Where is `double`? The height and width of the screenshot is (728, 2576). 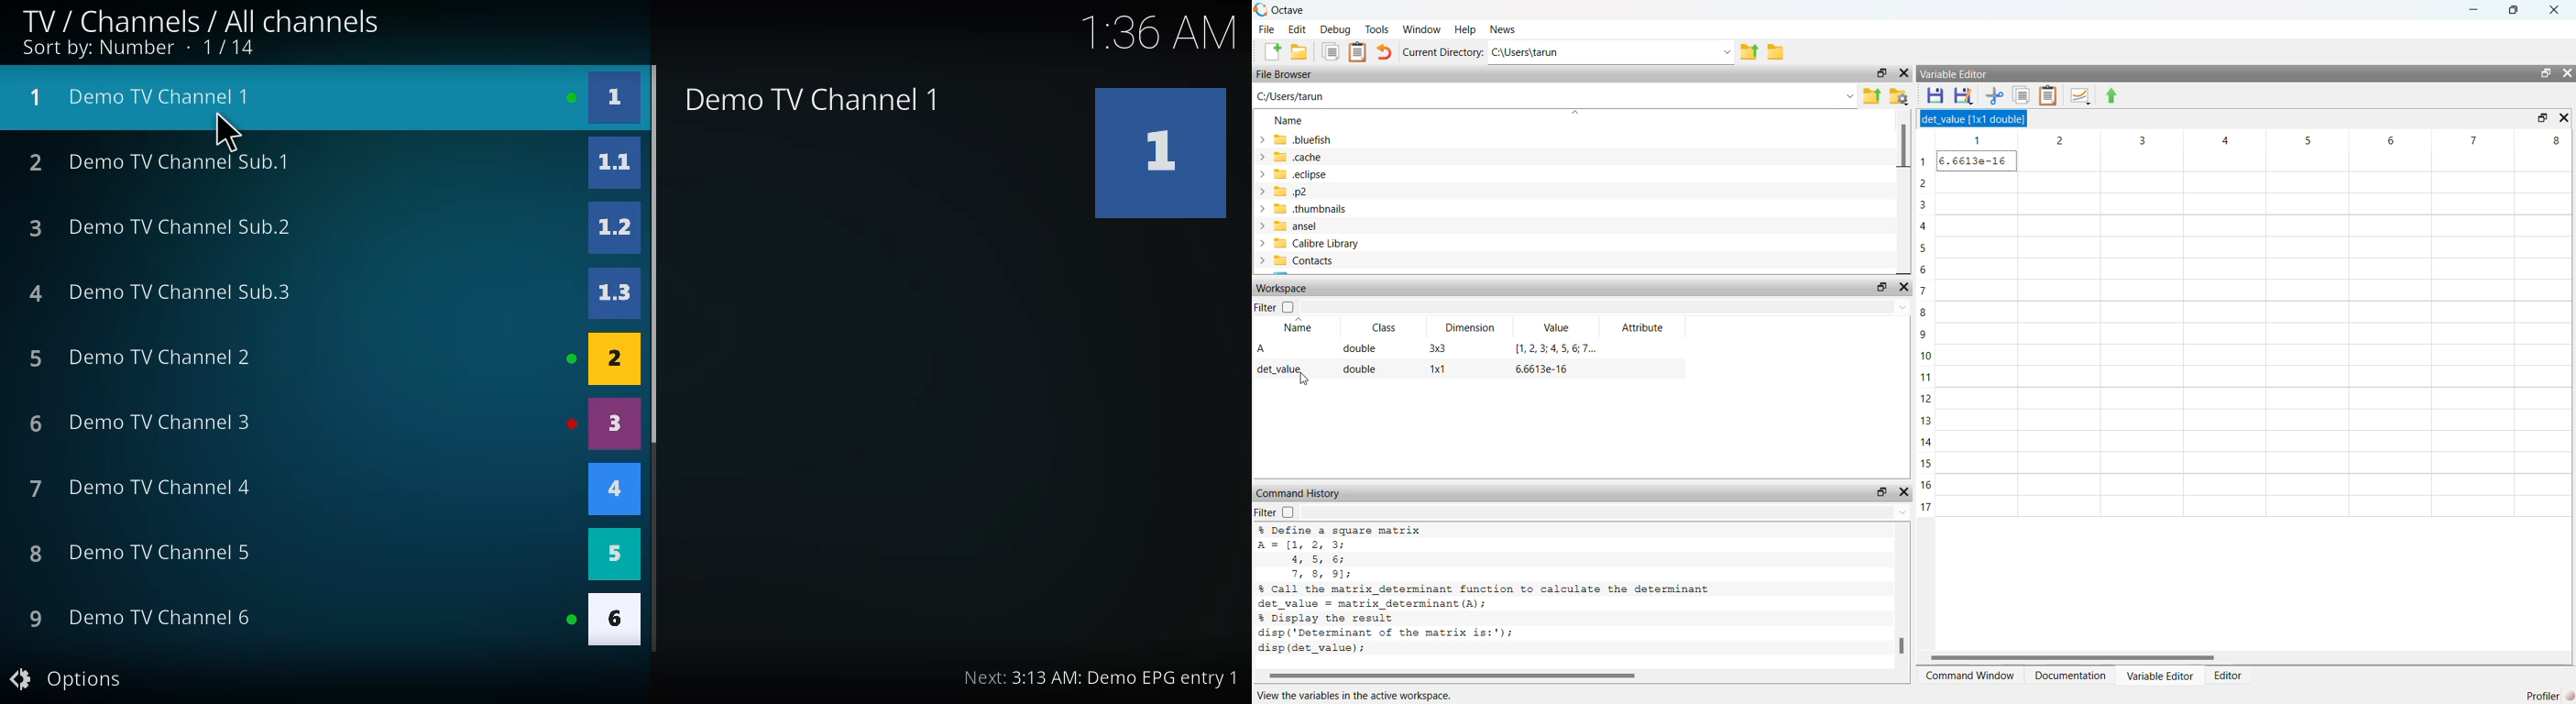
double is located at coordinates (1362, 371).